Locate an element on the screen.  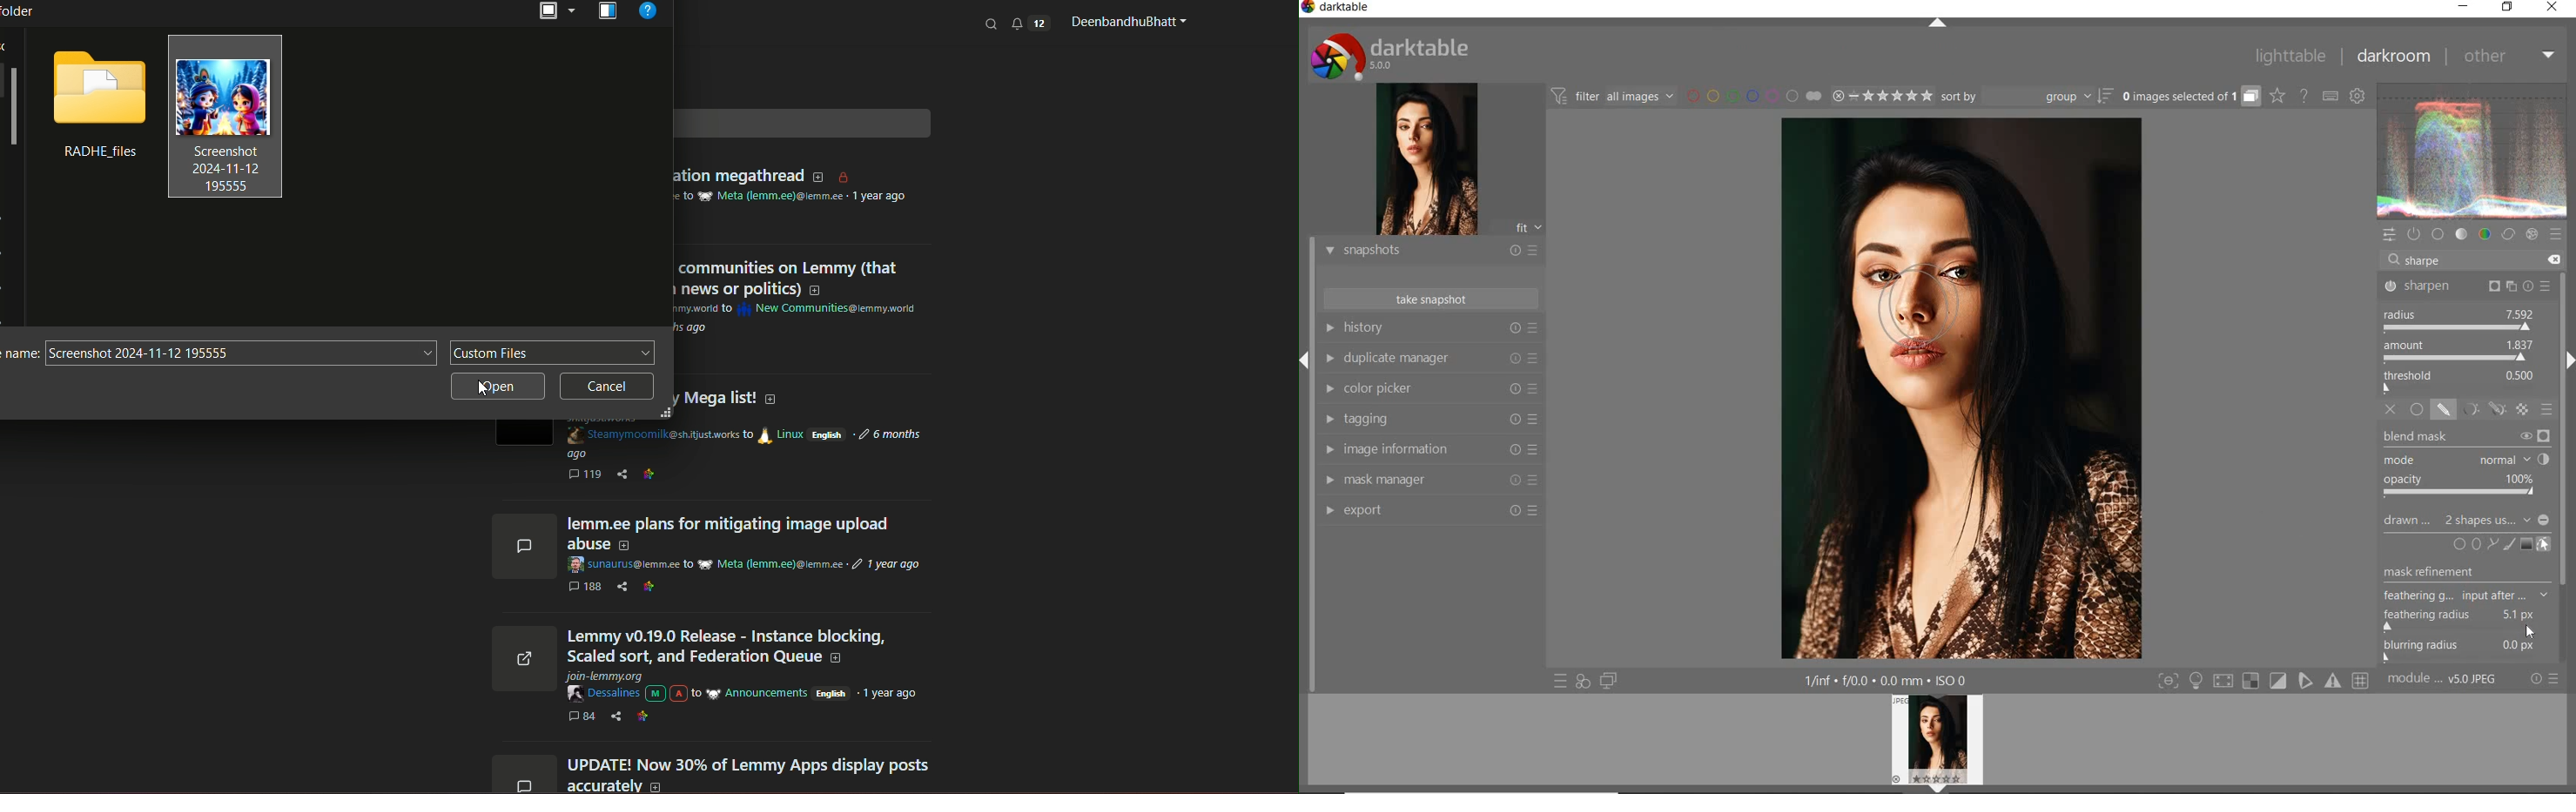
set keyboard shortcuts is located at coordinates (2329, 97).